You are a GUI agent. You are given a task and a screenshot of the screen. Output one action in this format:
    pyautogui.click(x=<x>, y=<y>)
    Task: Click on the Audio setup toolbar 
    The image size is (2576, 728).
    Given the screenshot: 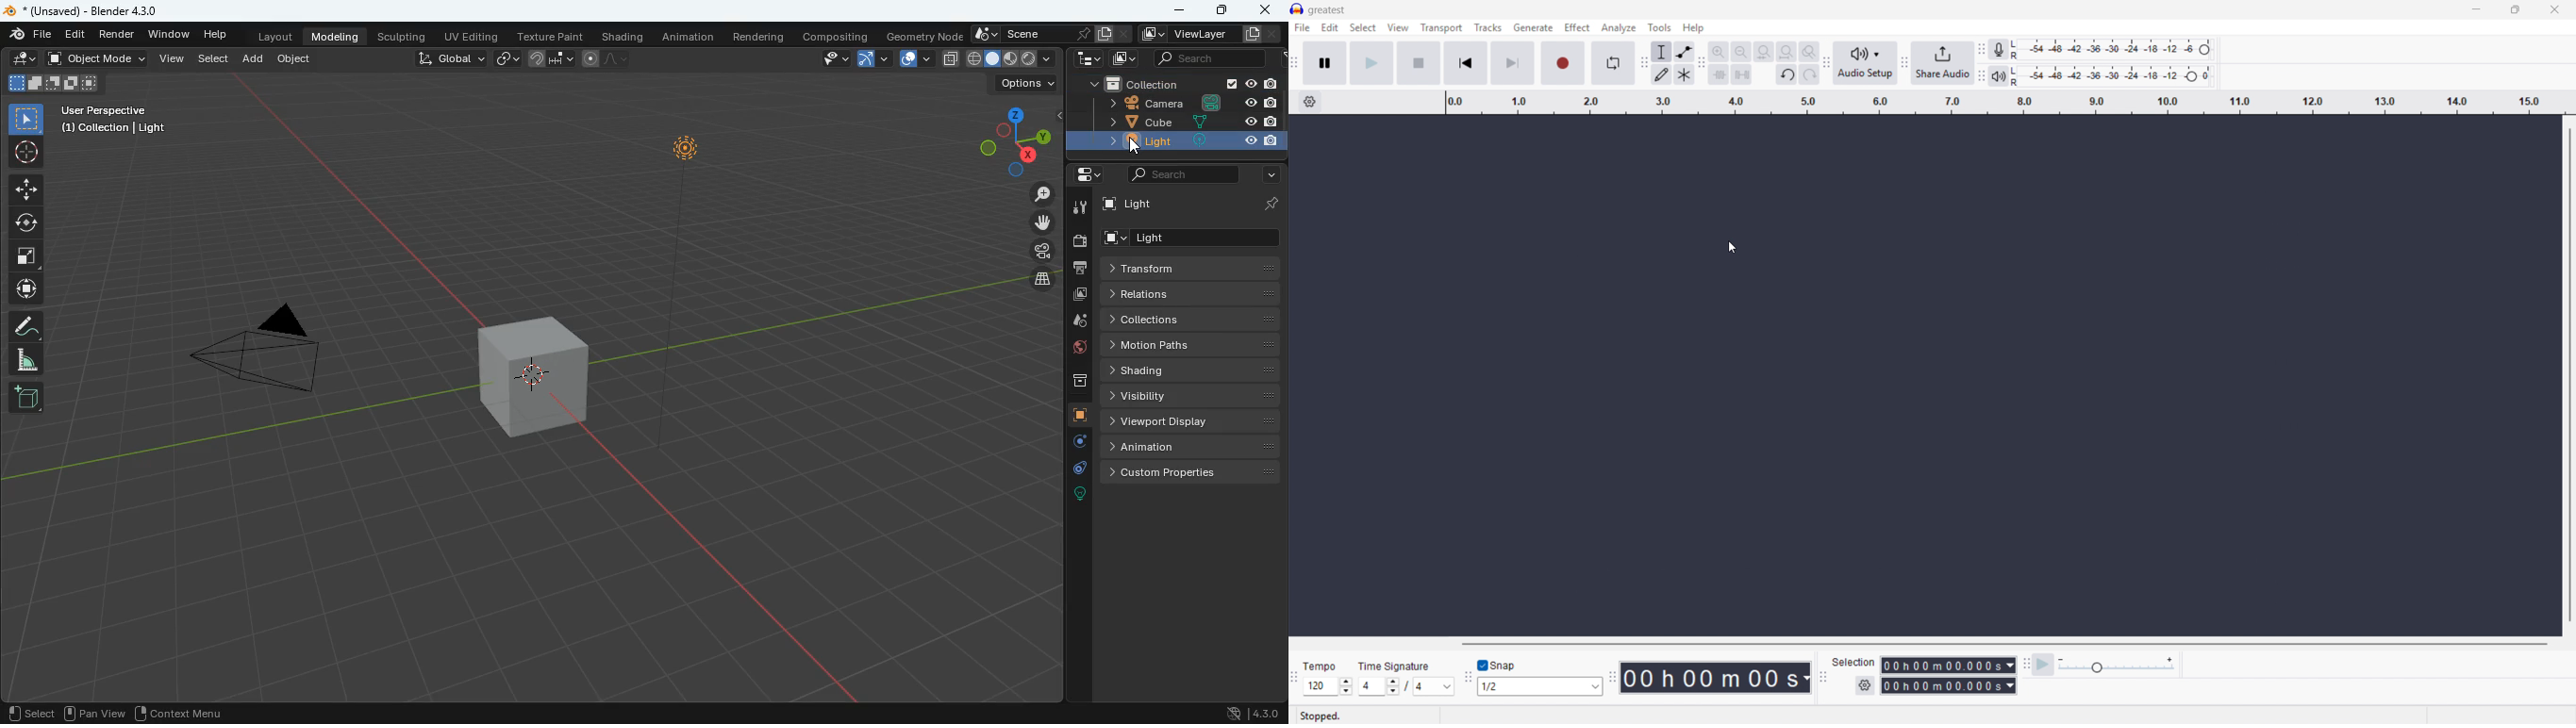 What is the action you would take?
    pyautogui.click(x=1827, y=64)
    